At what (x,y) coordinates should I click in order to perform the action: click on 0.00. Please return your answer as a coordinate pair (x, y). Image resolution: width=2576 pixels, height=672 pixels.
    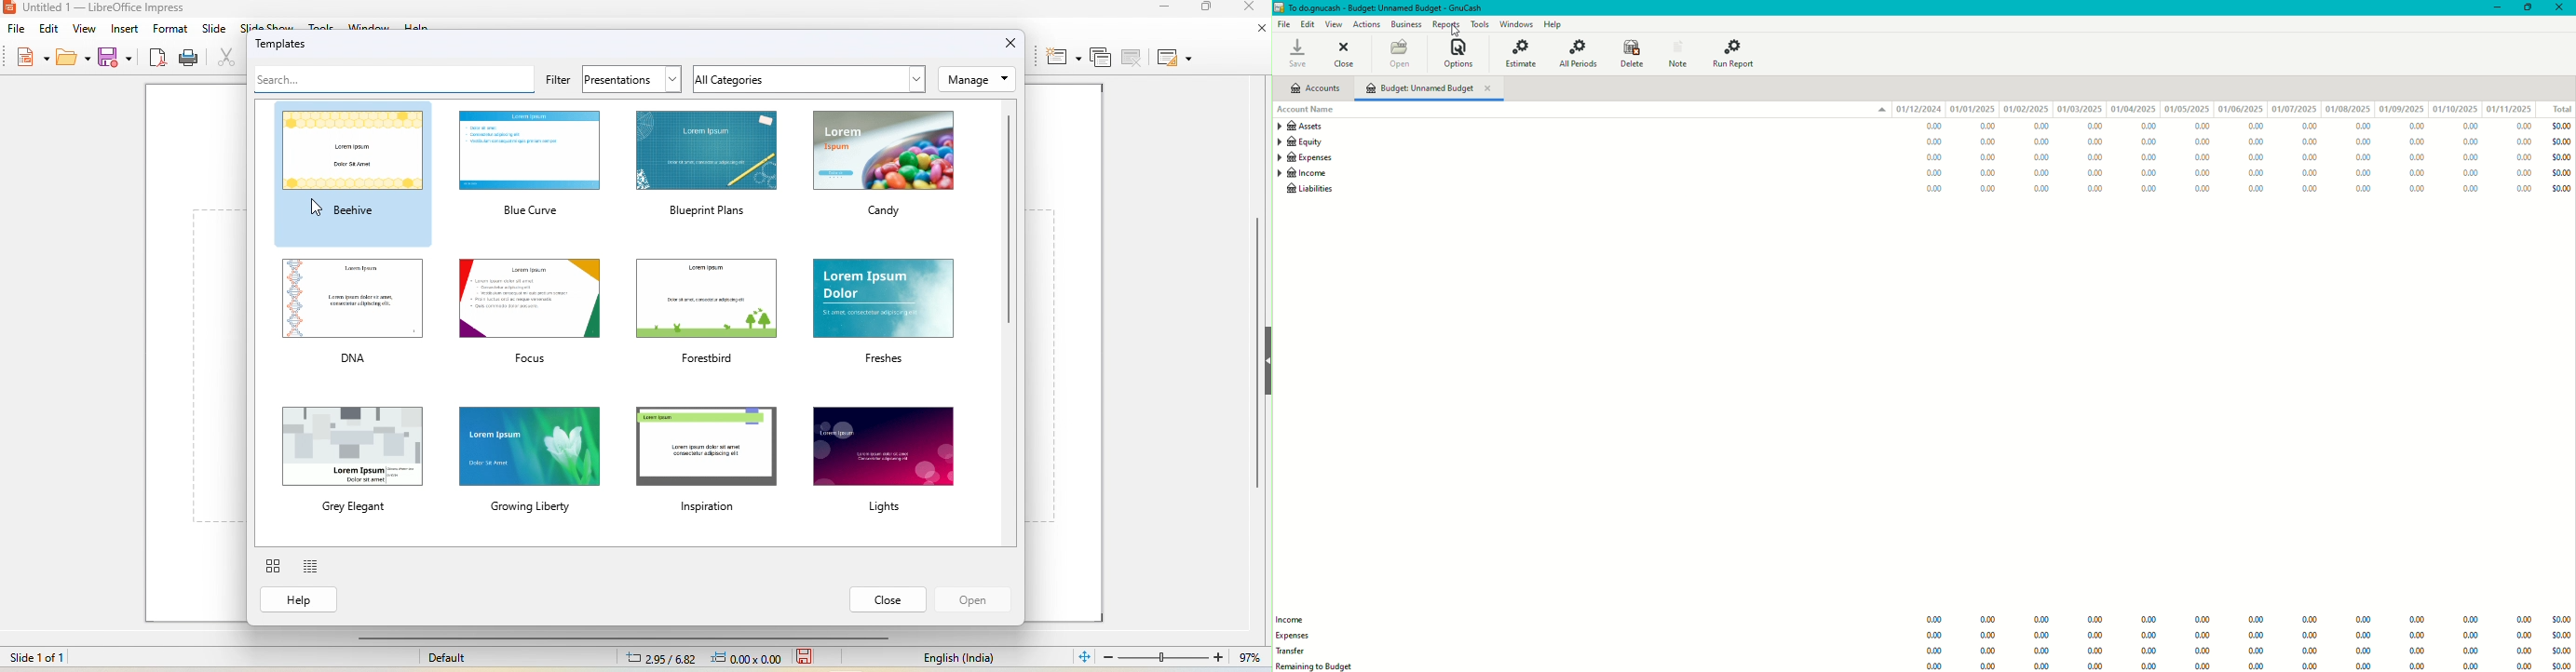
    Looking at the image, I should click on (2523, 157).